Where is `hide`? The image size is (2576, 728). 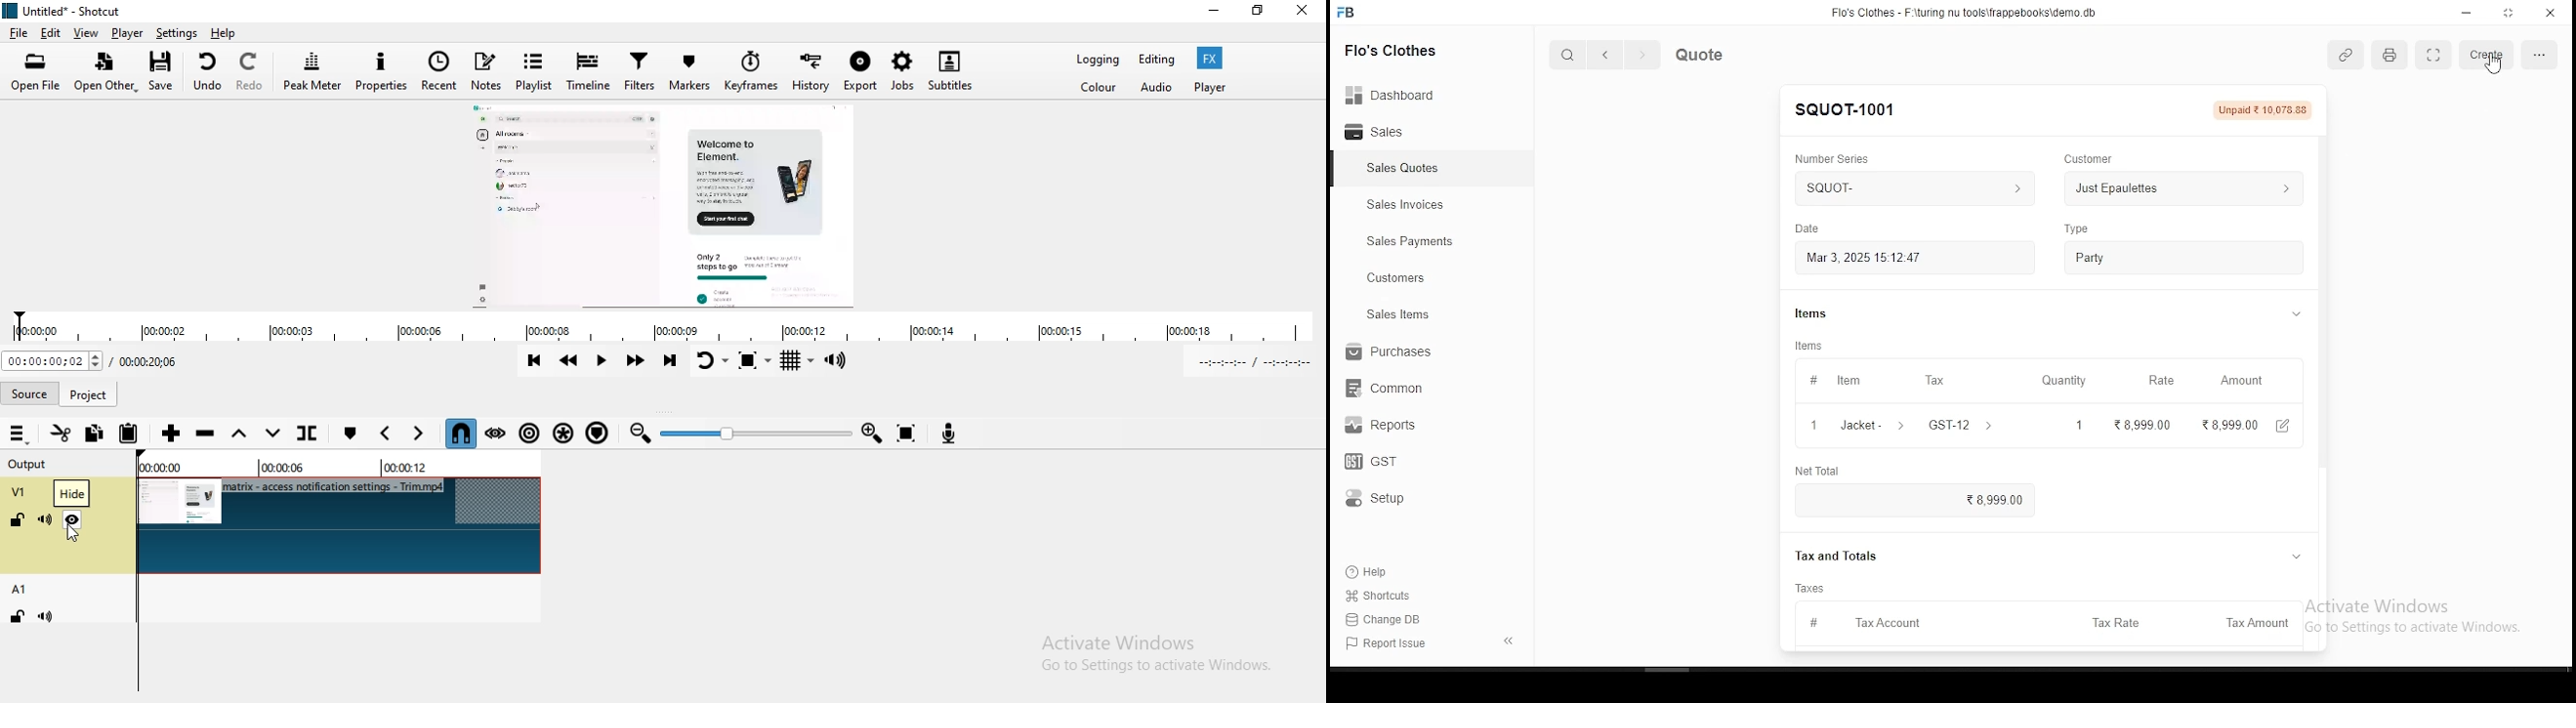
hide is located at coordinates (72, 496).